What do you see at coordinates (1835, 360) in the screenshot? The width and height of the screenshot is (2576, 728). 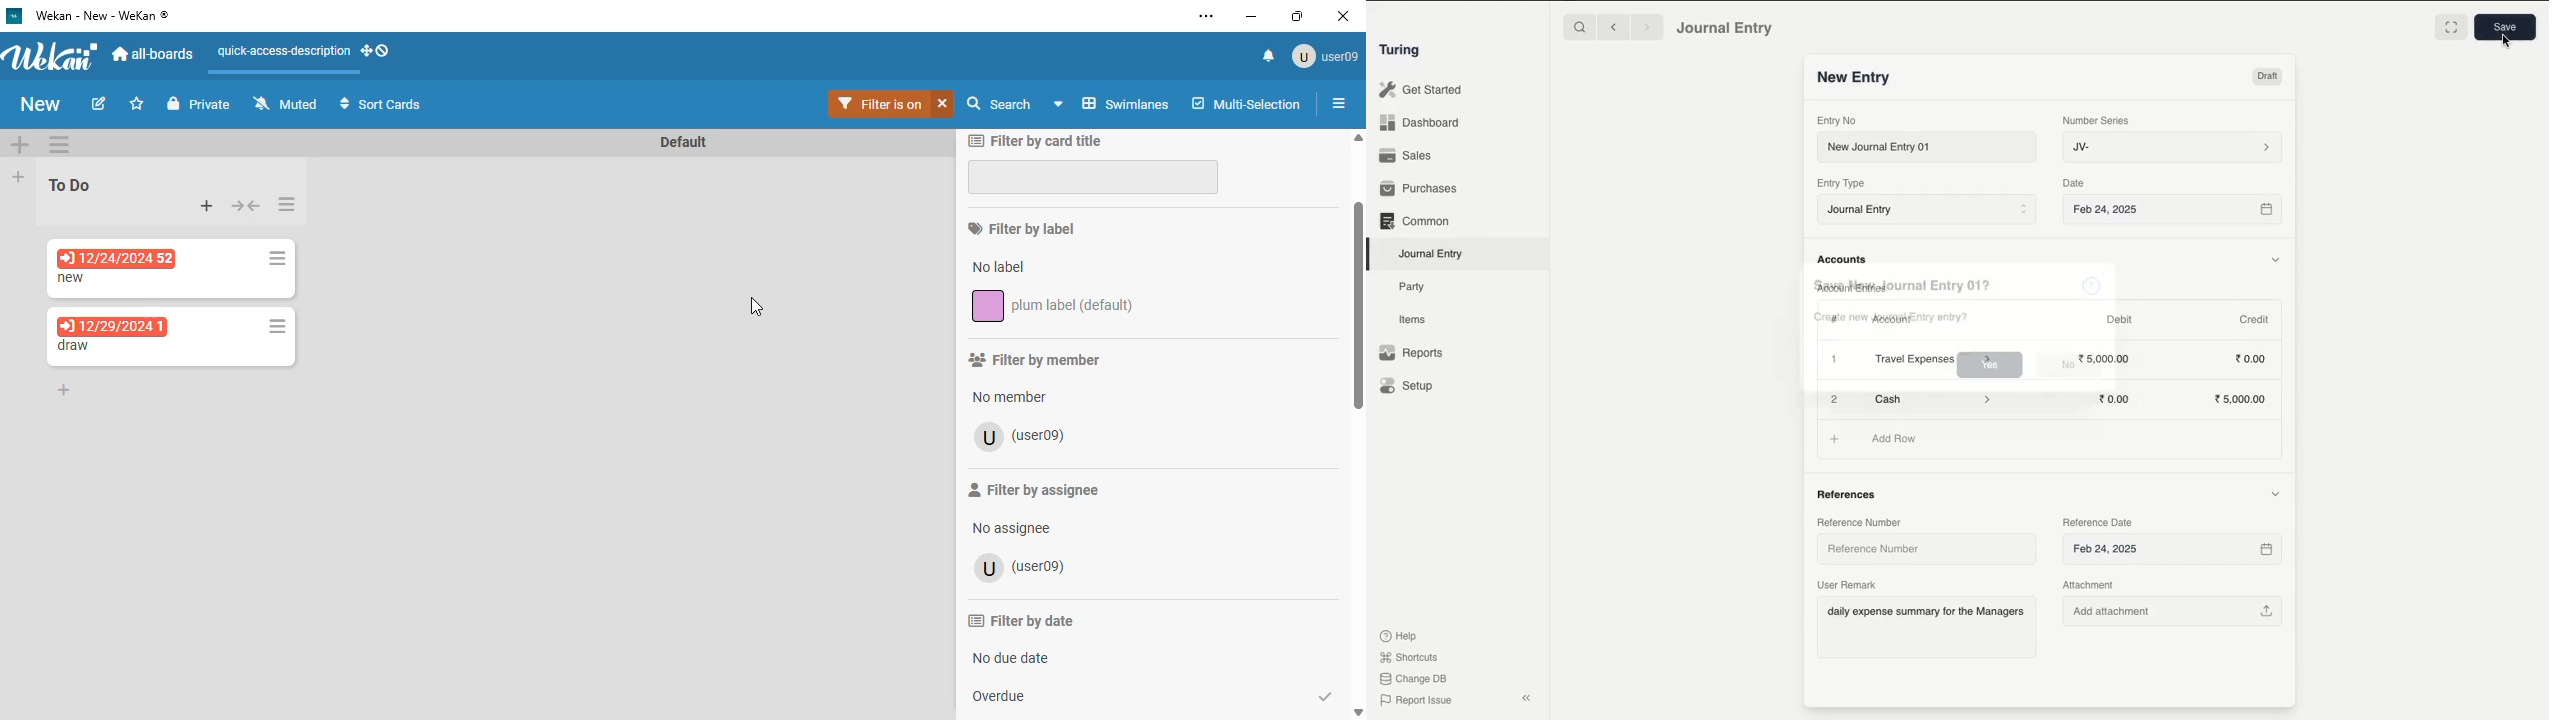 I see `Add` at bounding box center [1835, 360].